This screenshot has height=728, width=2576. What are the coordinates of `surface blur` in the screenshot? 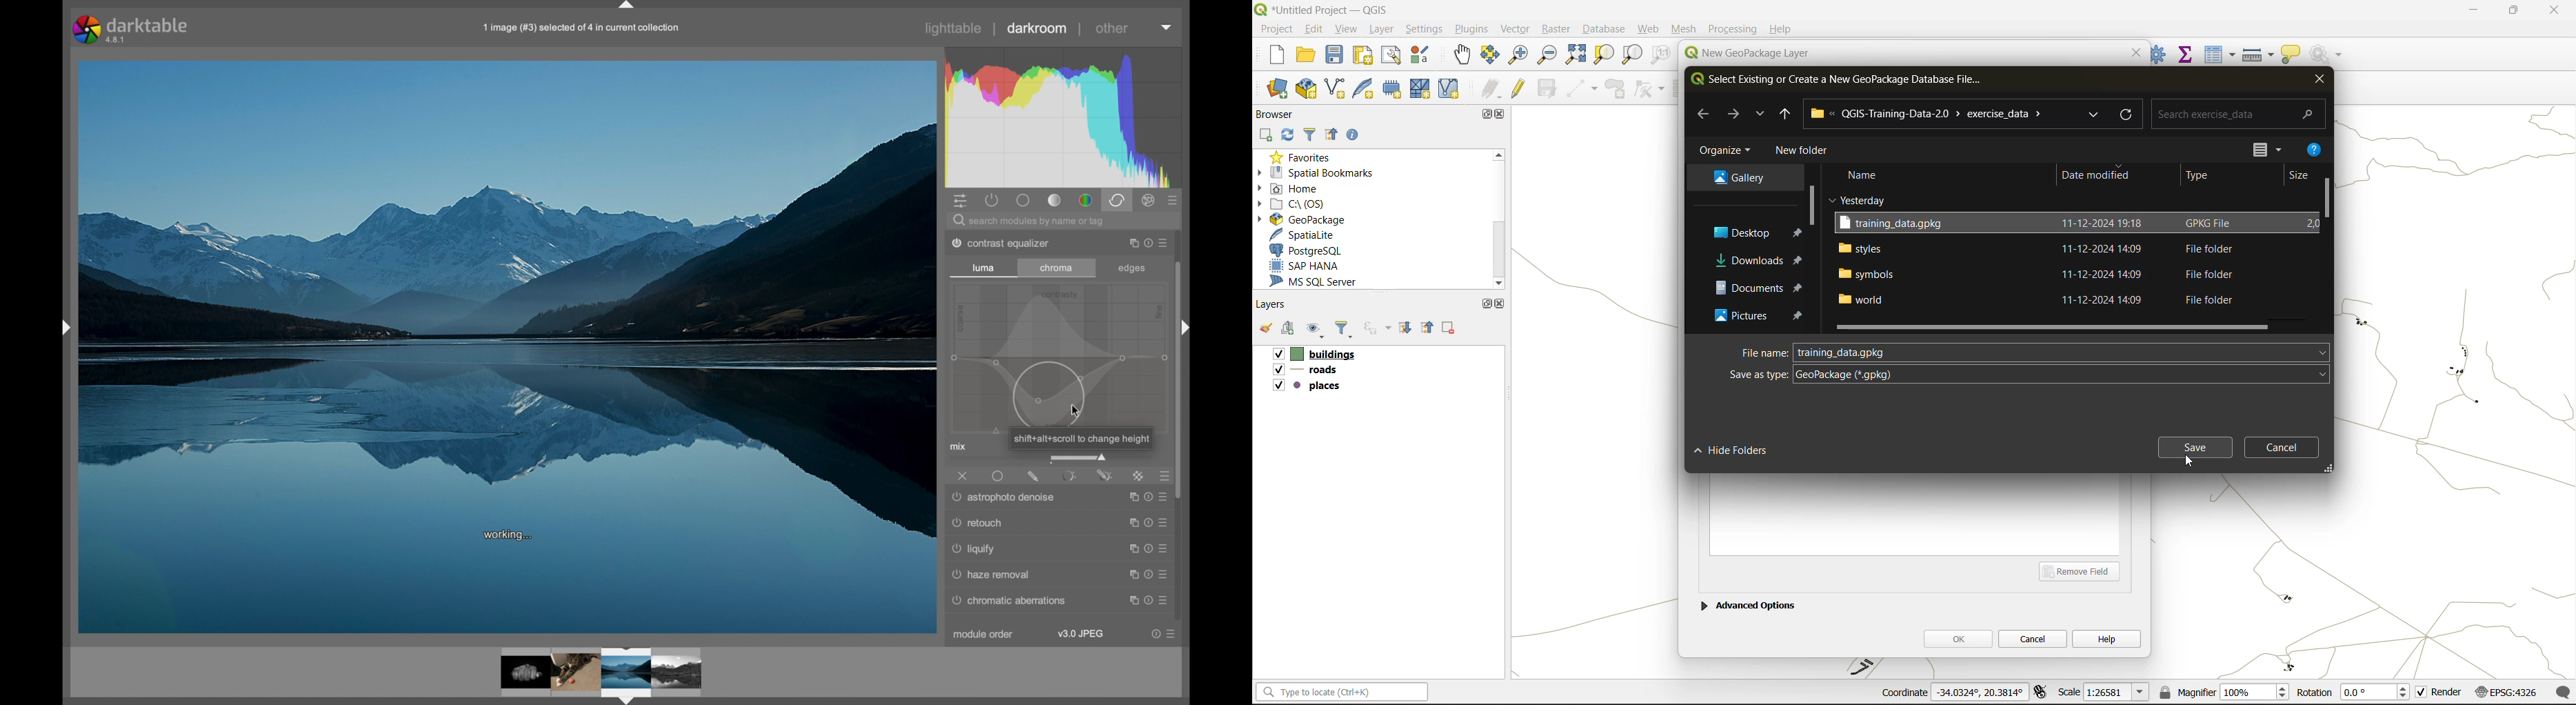 It's located at (989, 526).